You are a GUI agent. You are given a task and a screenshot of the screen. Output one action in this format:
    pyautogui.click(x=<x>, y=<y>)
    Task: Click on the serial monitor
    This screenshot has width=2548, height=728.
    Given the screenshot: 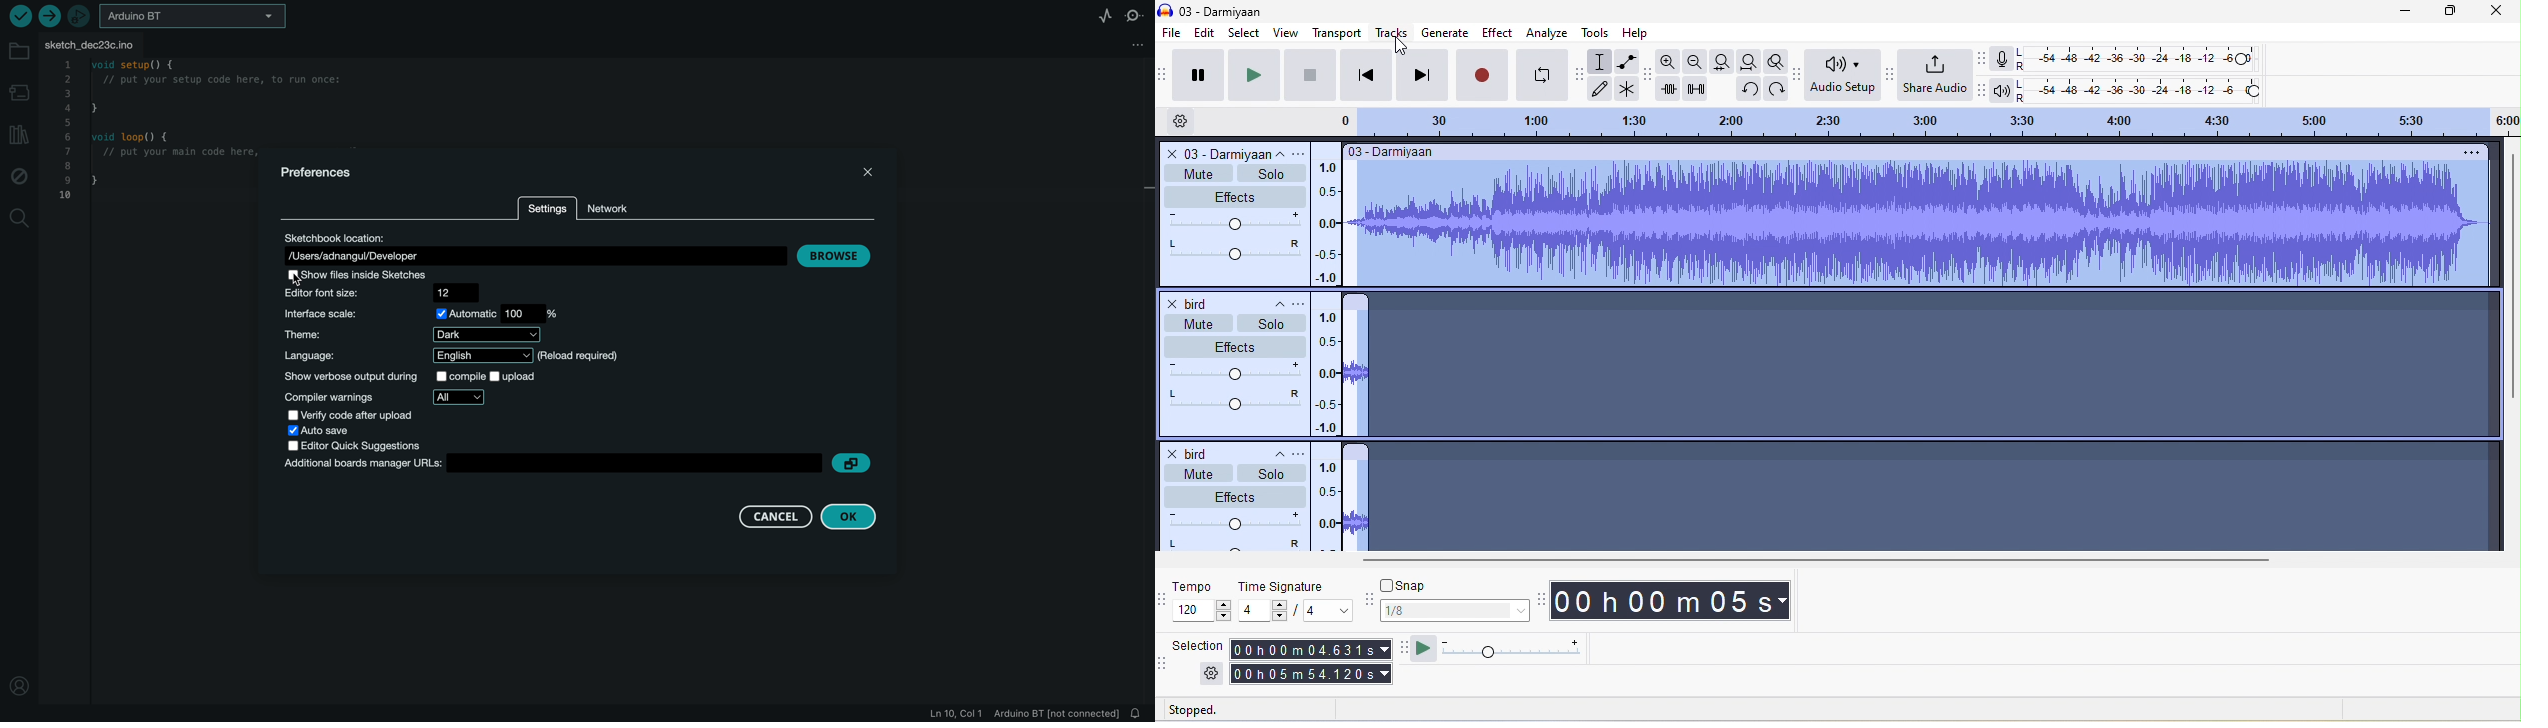 What is the action you would take?
    pyautogui.click(x=1139, y=14)
    